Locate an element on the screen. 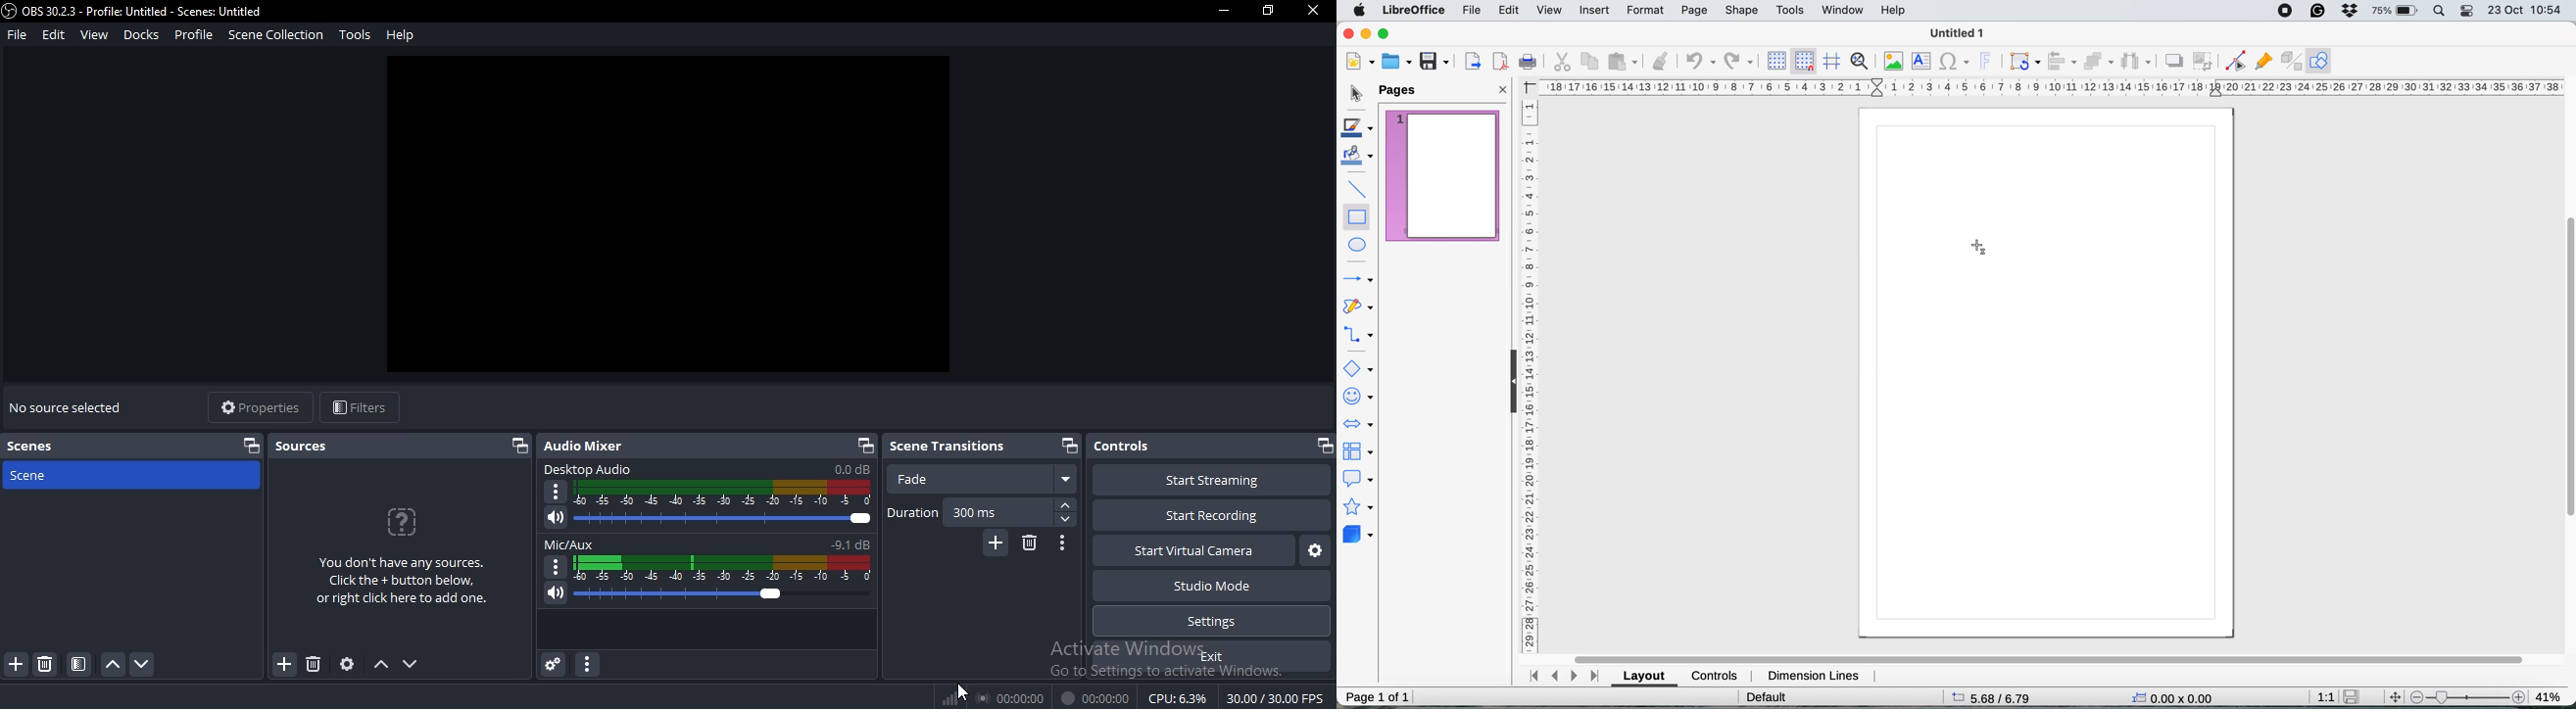 The height and width of the screenshot is (728, 2576). cursor is located at coordinates (1982, 249).